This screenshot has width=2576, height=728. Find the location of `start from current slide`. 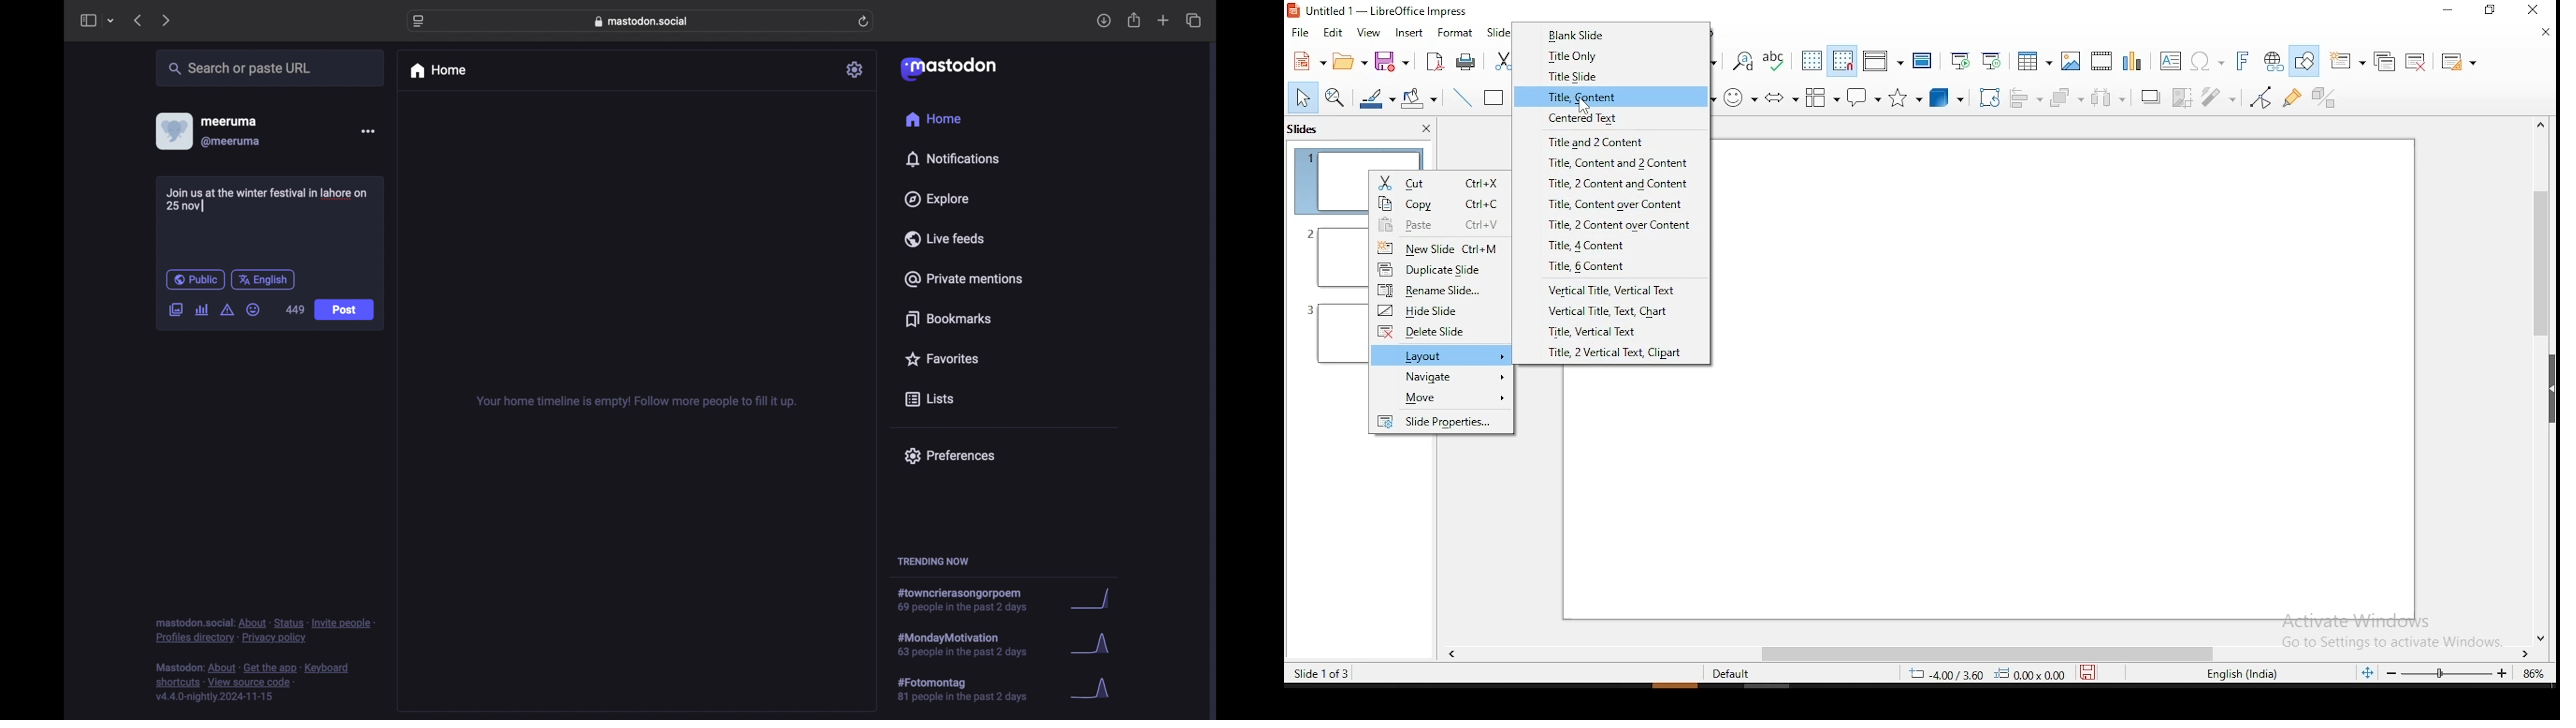

start from current slide is located at coordinates (1994, 62).